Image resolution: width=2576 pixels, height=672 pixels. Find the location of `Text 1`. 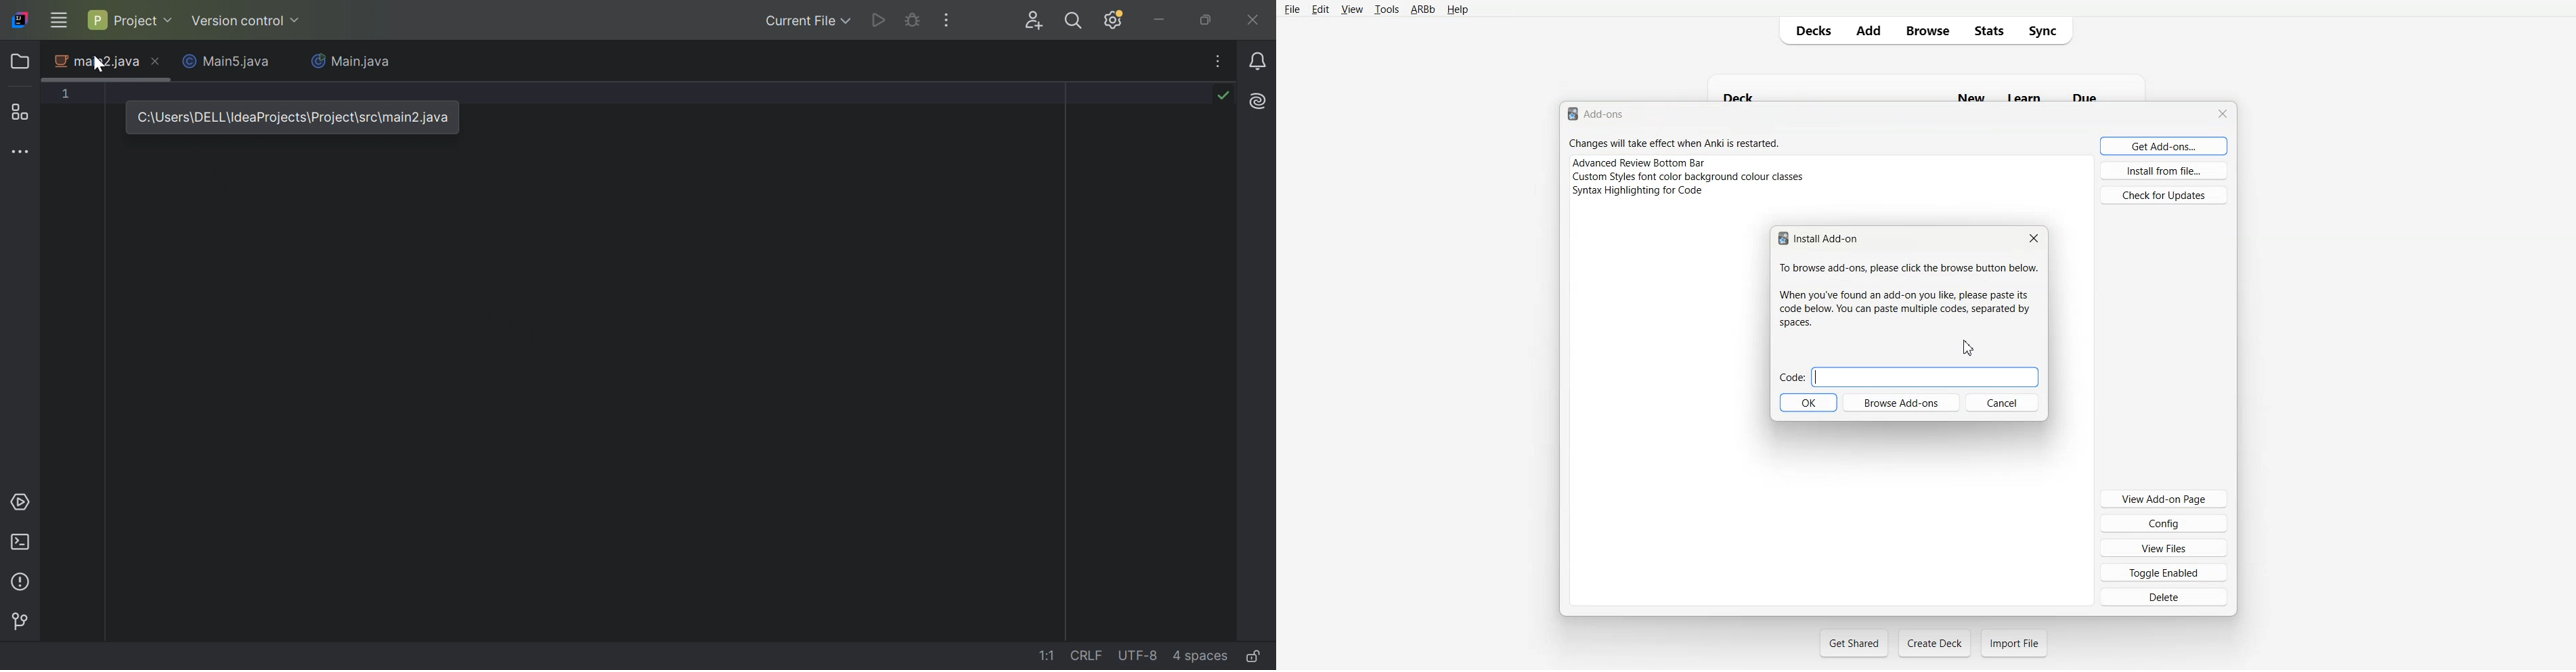

Text 1 is located at coordinates (1600, 114).